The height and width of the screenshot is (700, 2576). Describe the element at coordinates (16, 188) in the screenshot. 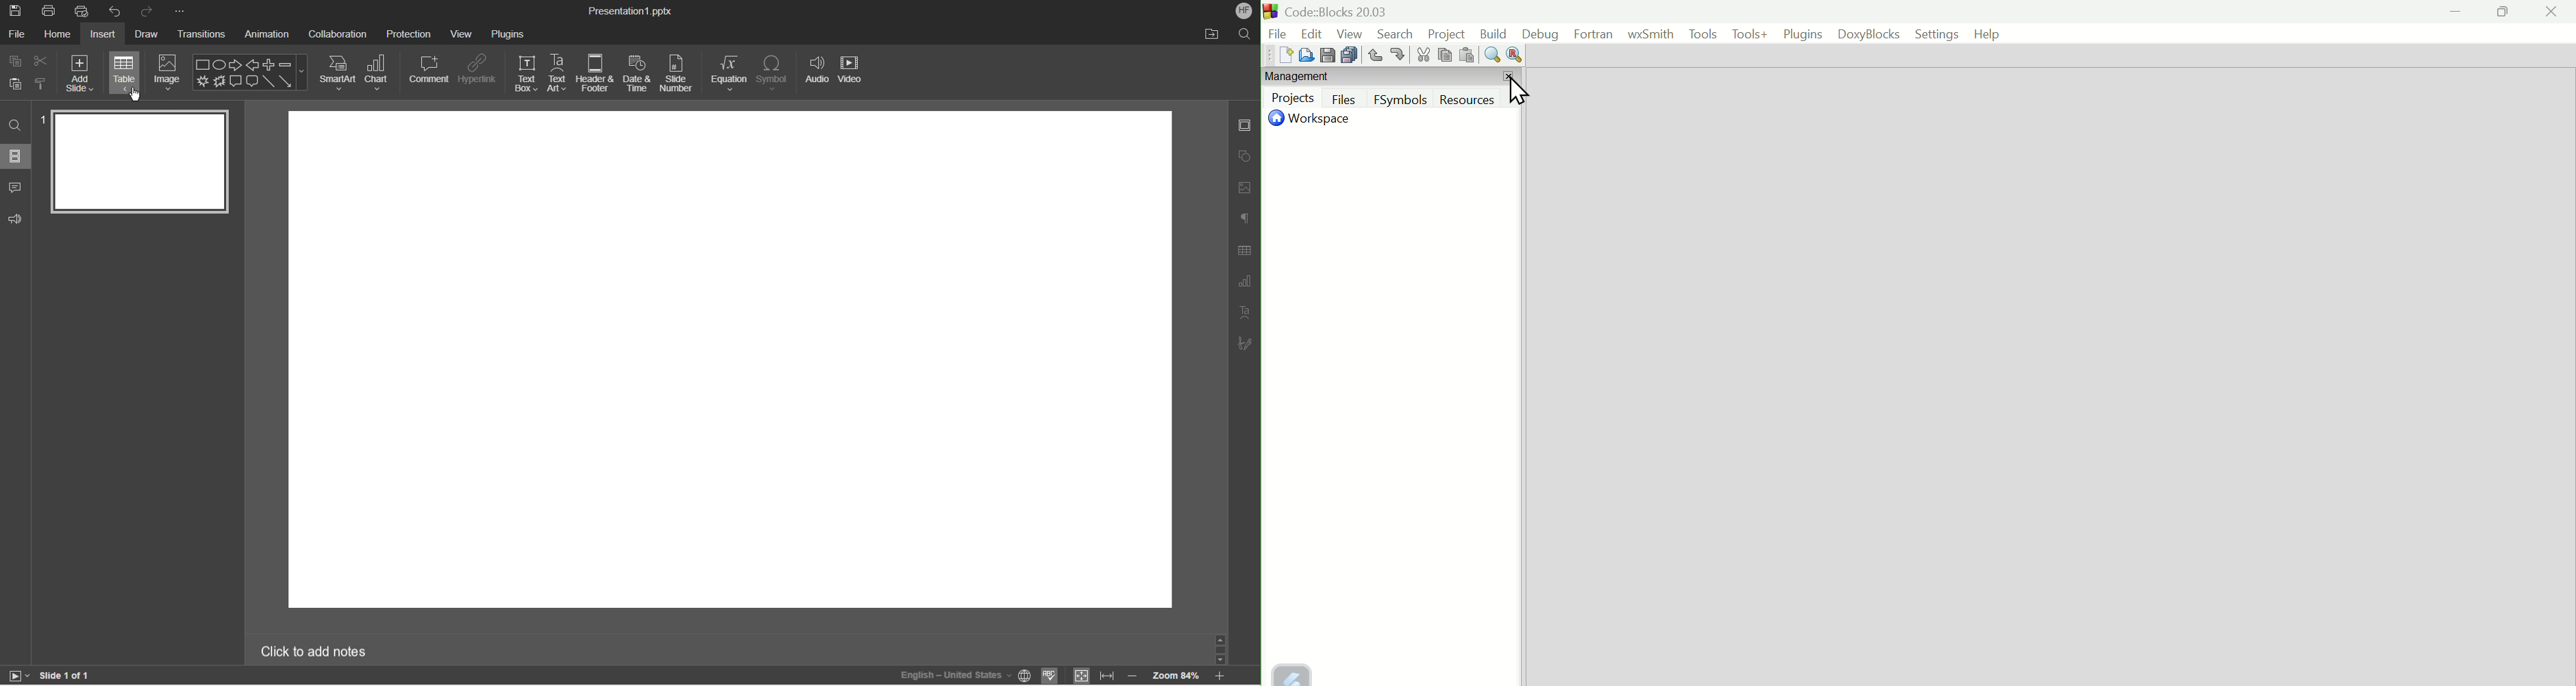

I see `Comments` at that location.